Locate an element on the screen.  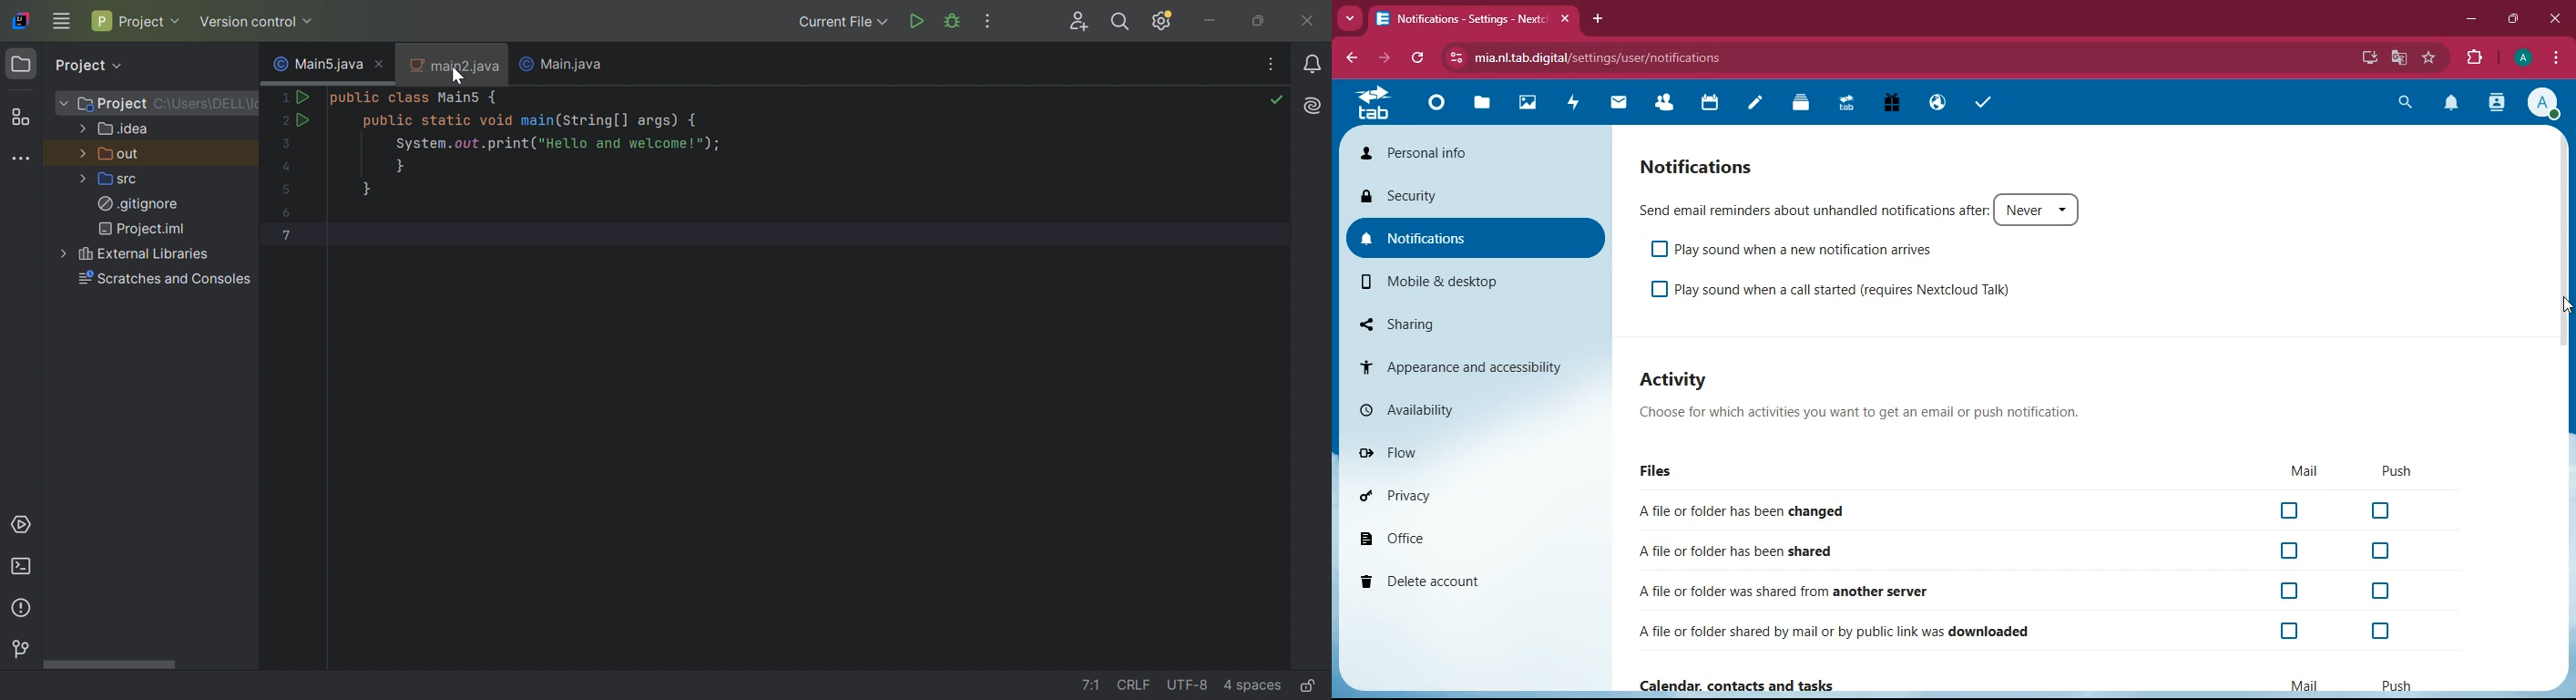
desktop is located at coordinates (2366, 58).